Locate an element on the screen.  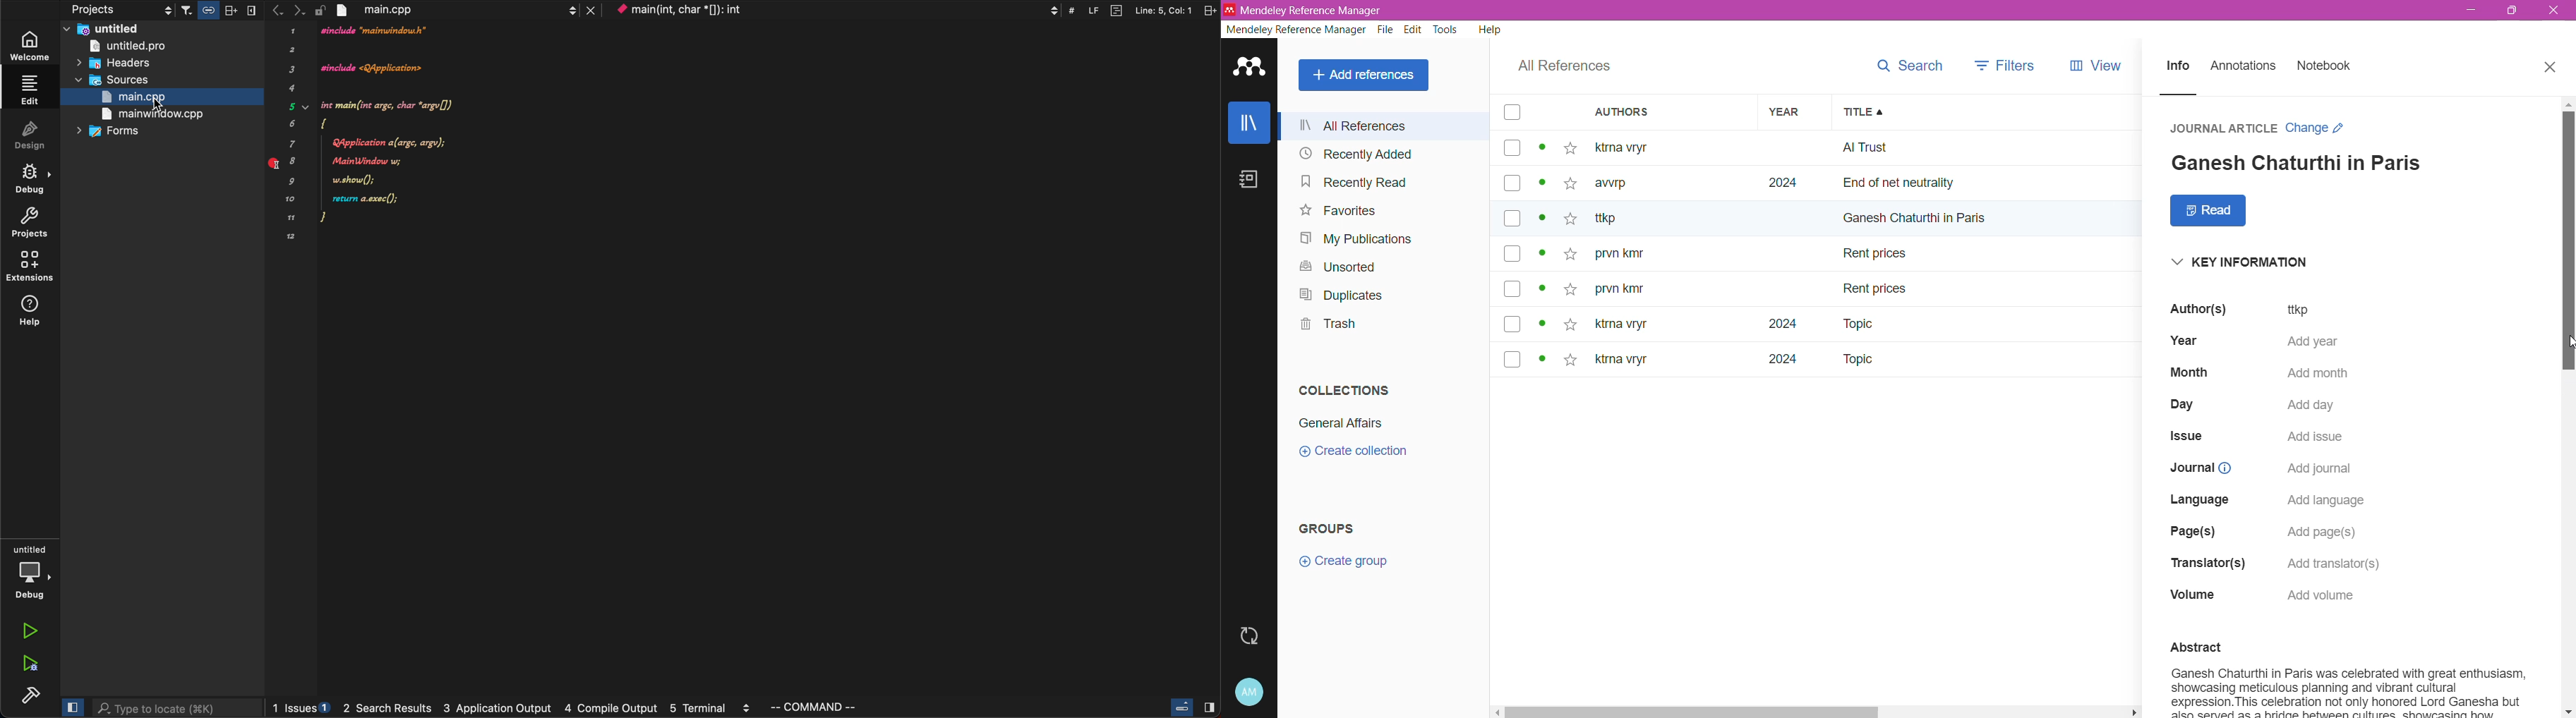
Translators is located at coordinates (2207, 563).